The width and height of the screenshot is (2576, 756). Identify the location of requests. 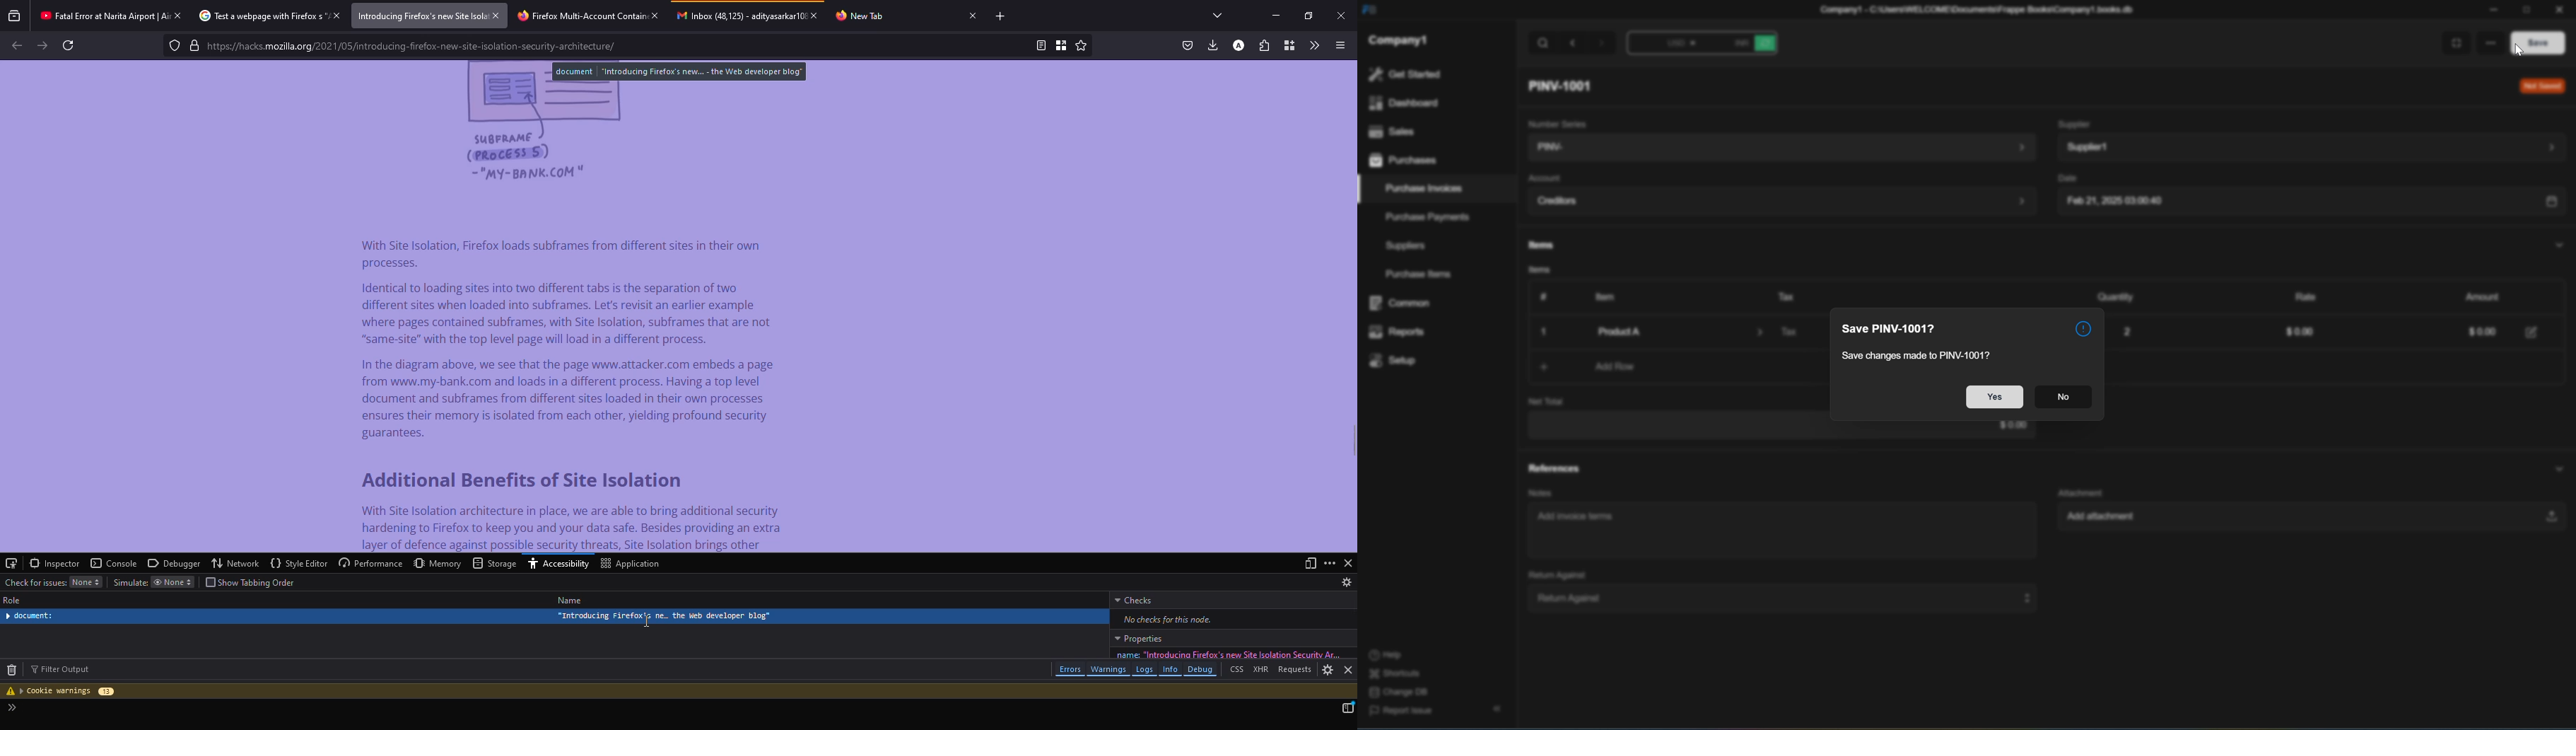
(1293, 668).